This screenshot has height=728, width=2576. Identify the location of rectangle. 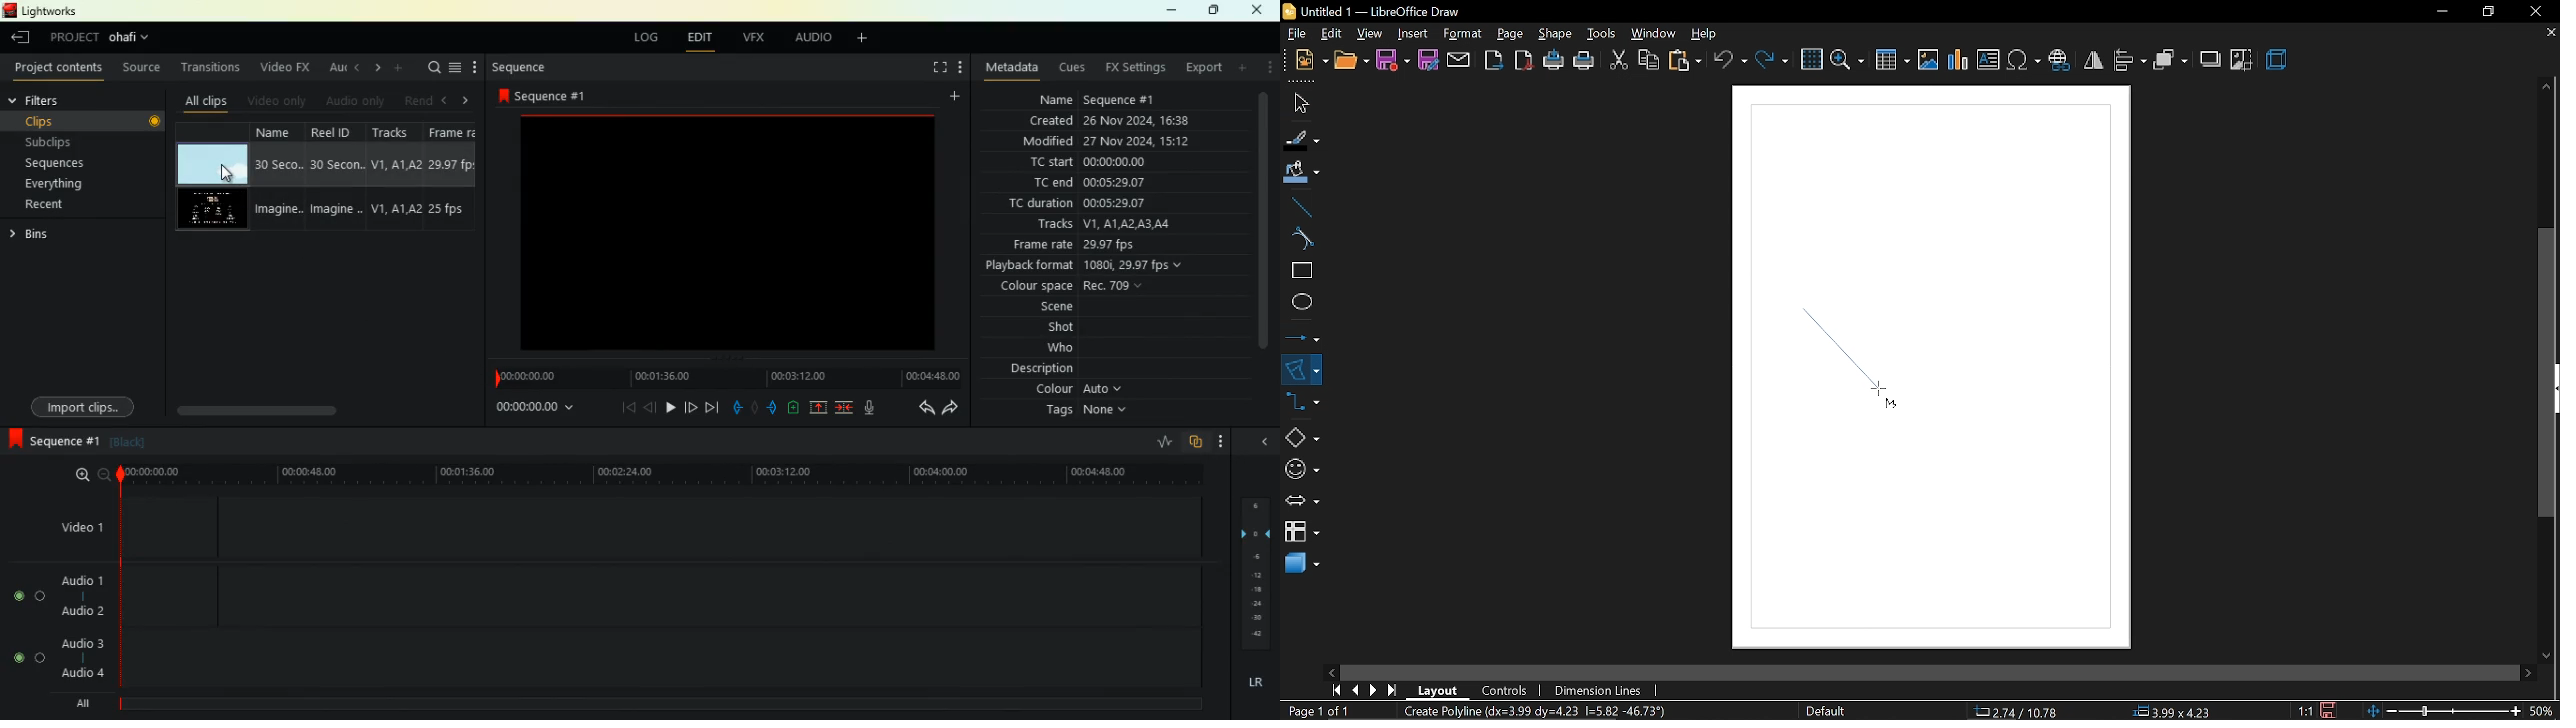
(1299, 272).